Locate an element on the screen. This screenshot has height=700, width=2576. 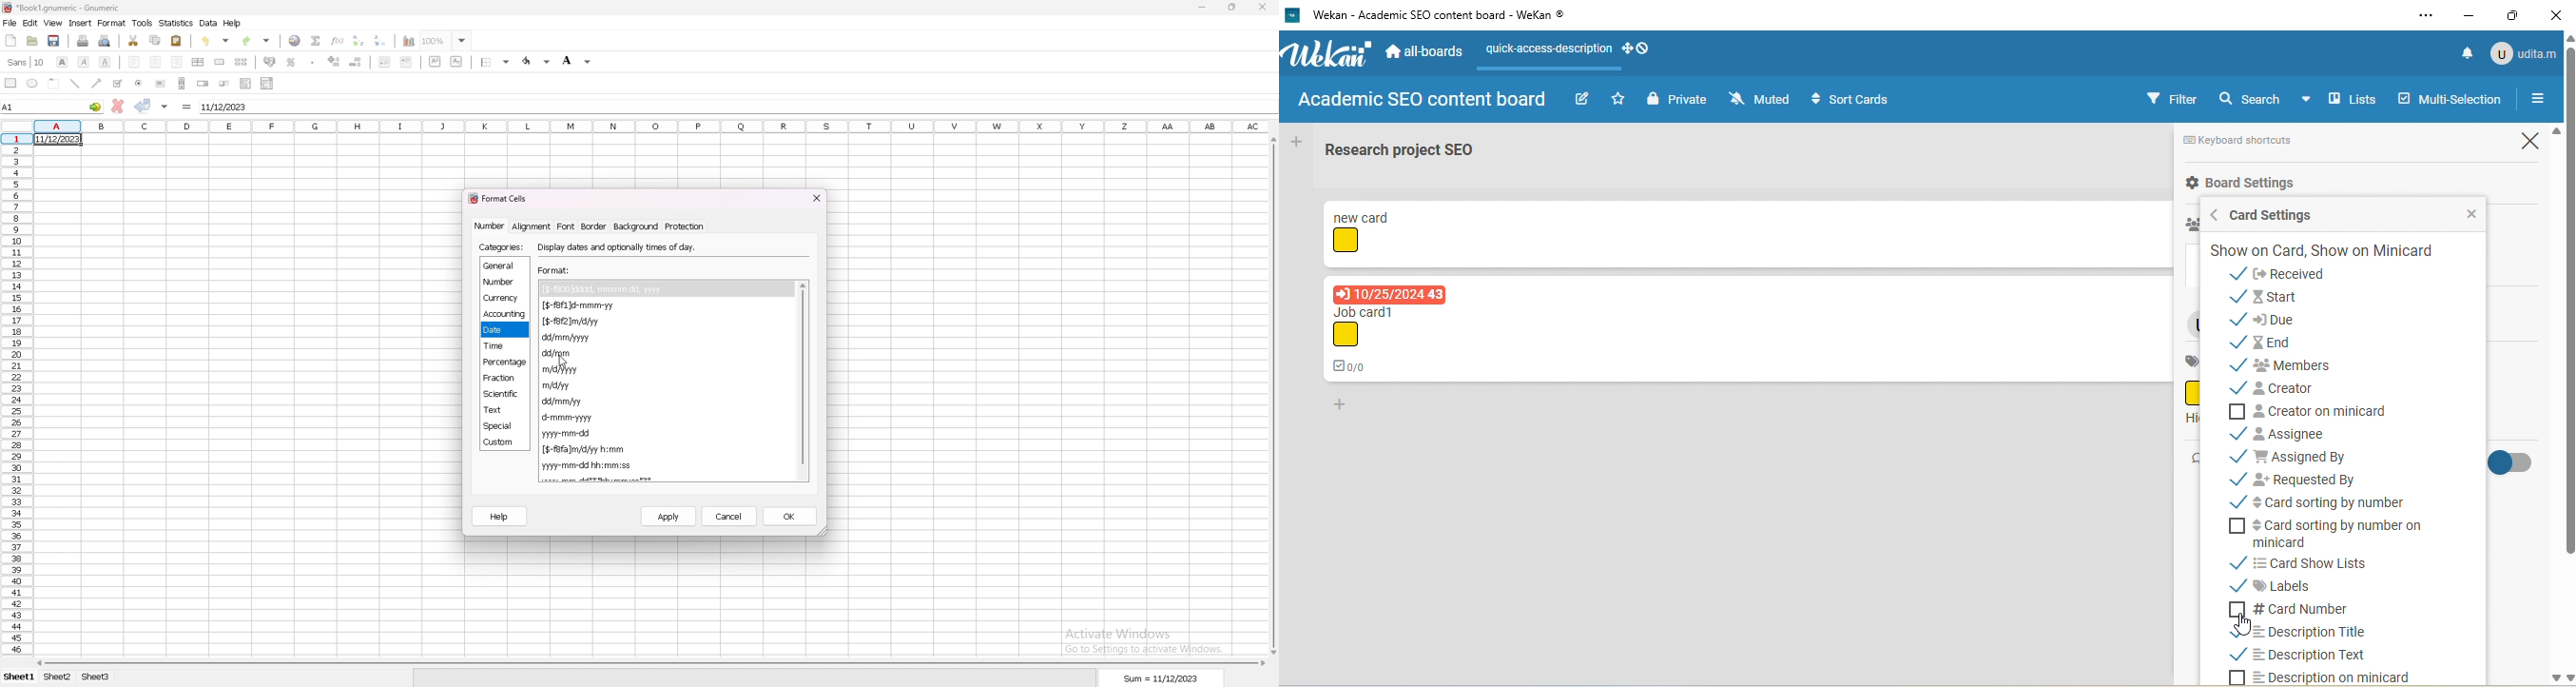
sort ascending is located at coordinates (359, 40).